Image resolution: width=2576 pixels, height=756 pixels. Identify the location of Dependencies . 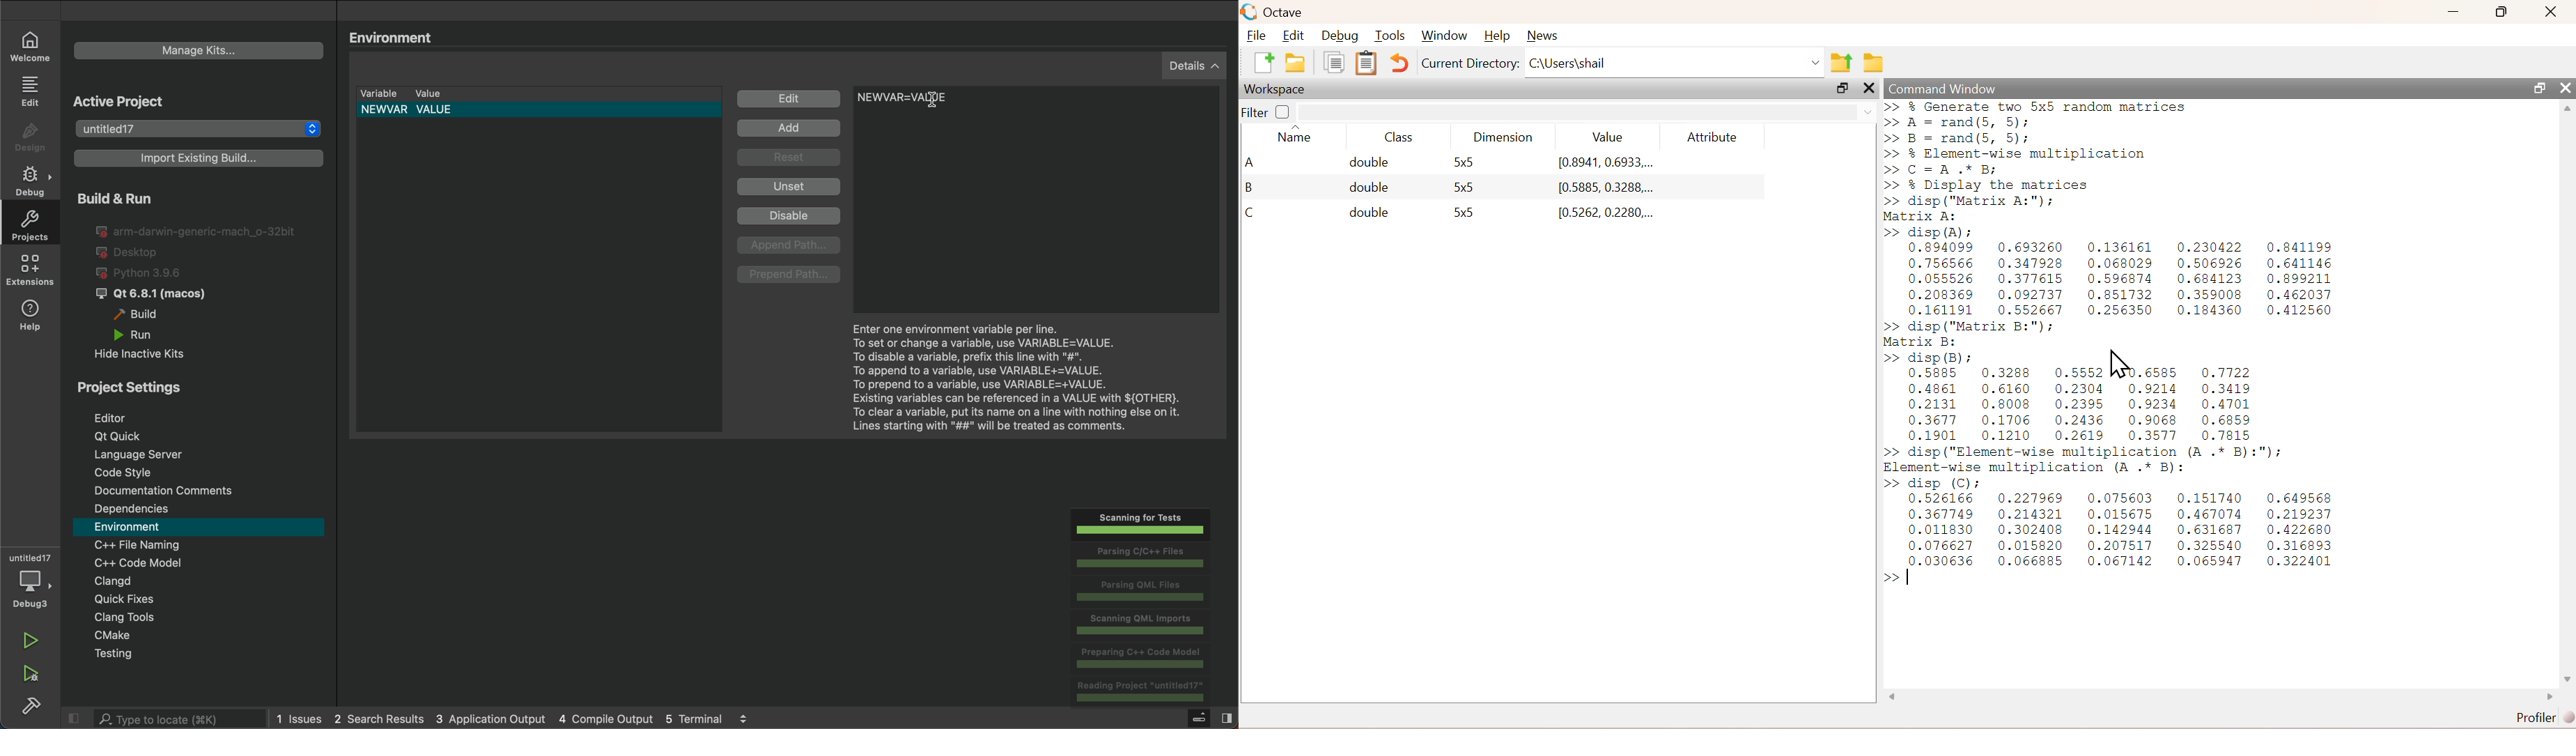
(202, 509).